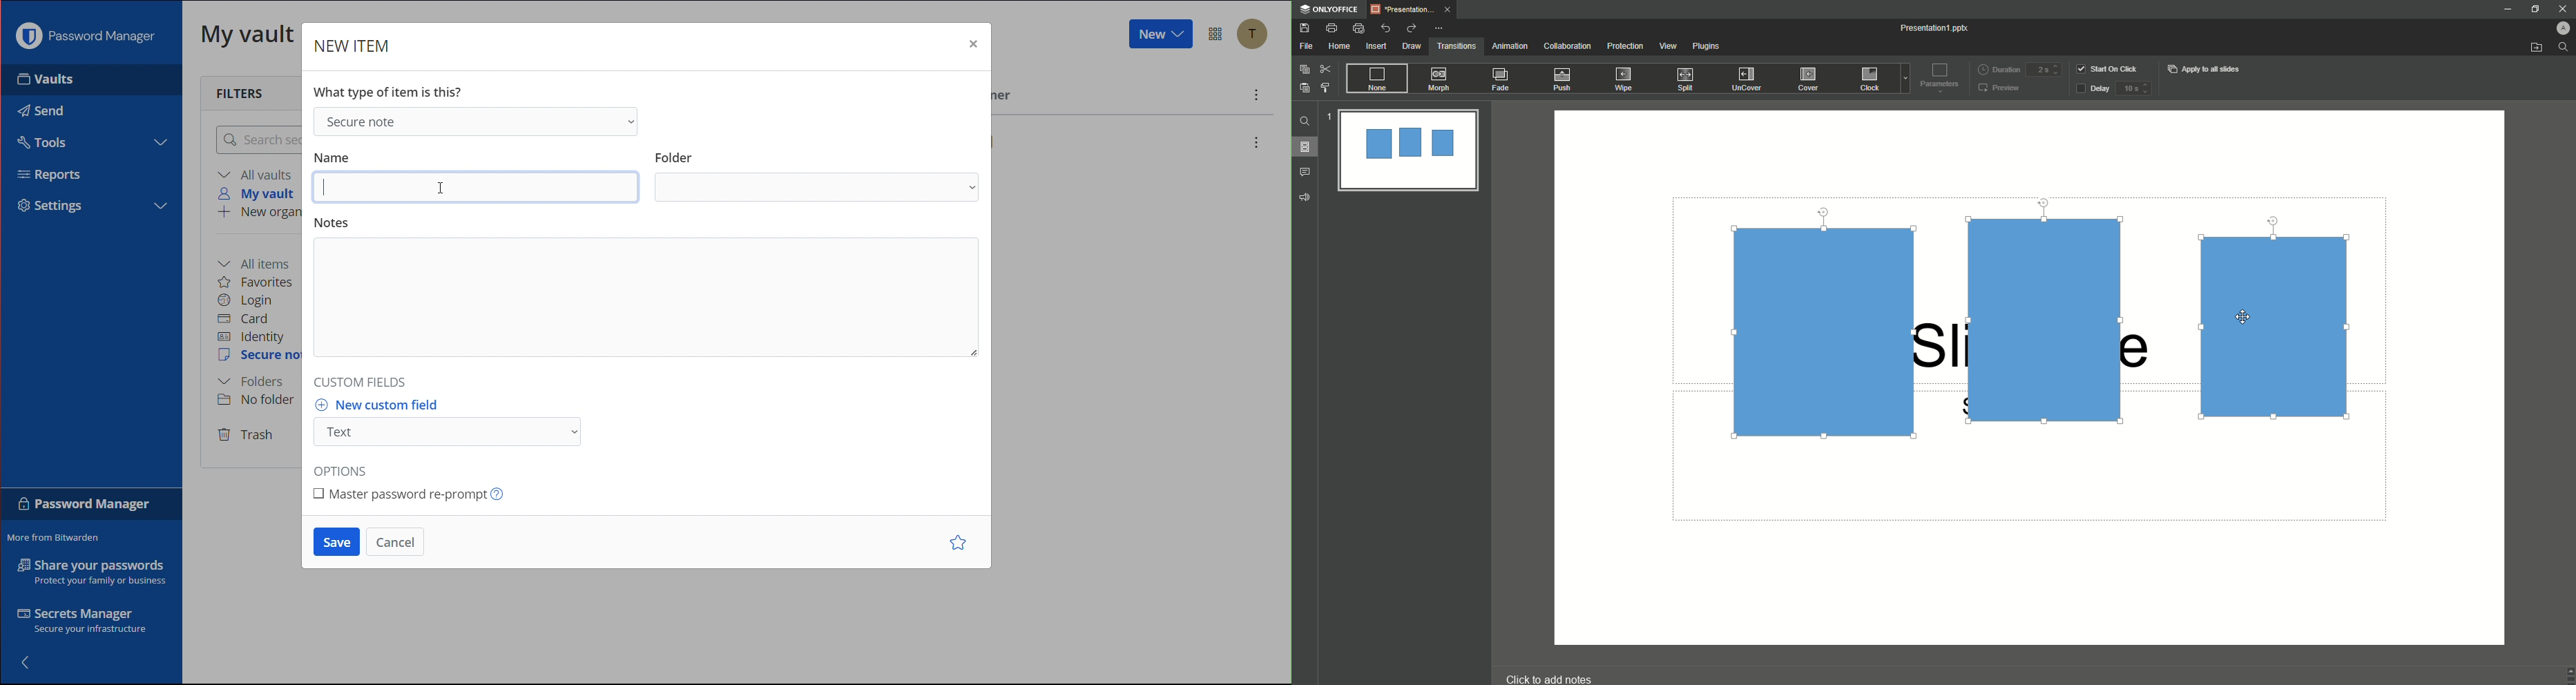 The width and height of the screenshot is (2576, 700). I want to click on Folder, so click(819, 189).